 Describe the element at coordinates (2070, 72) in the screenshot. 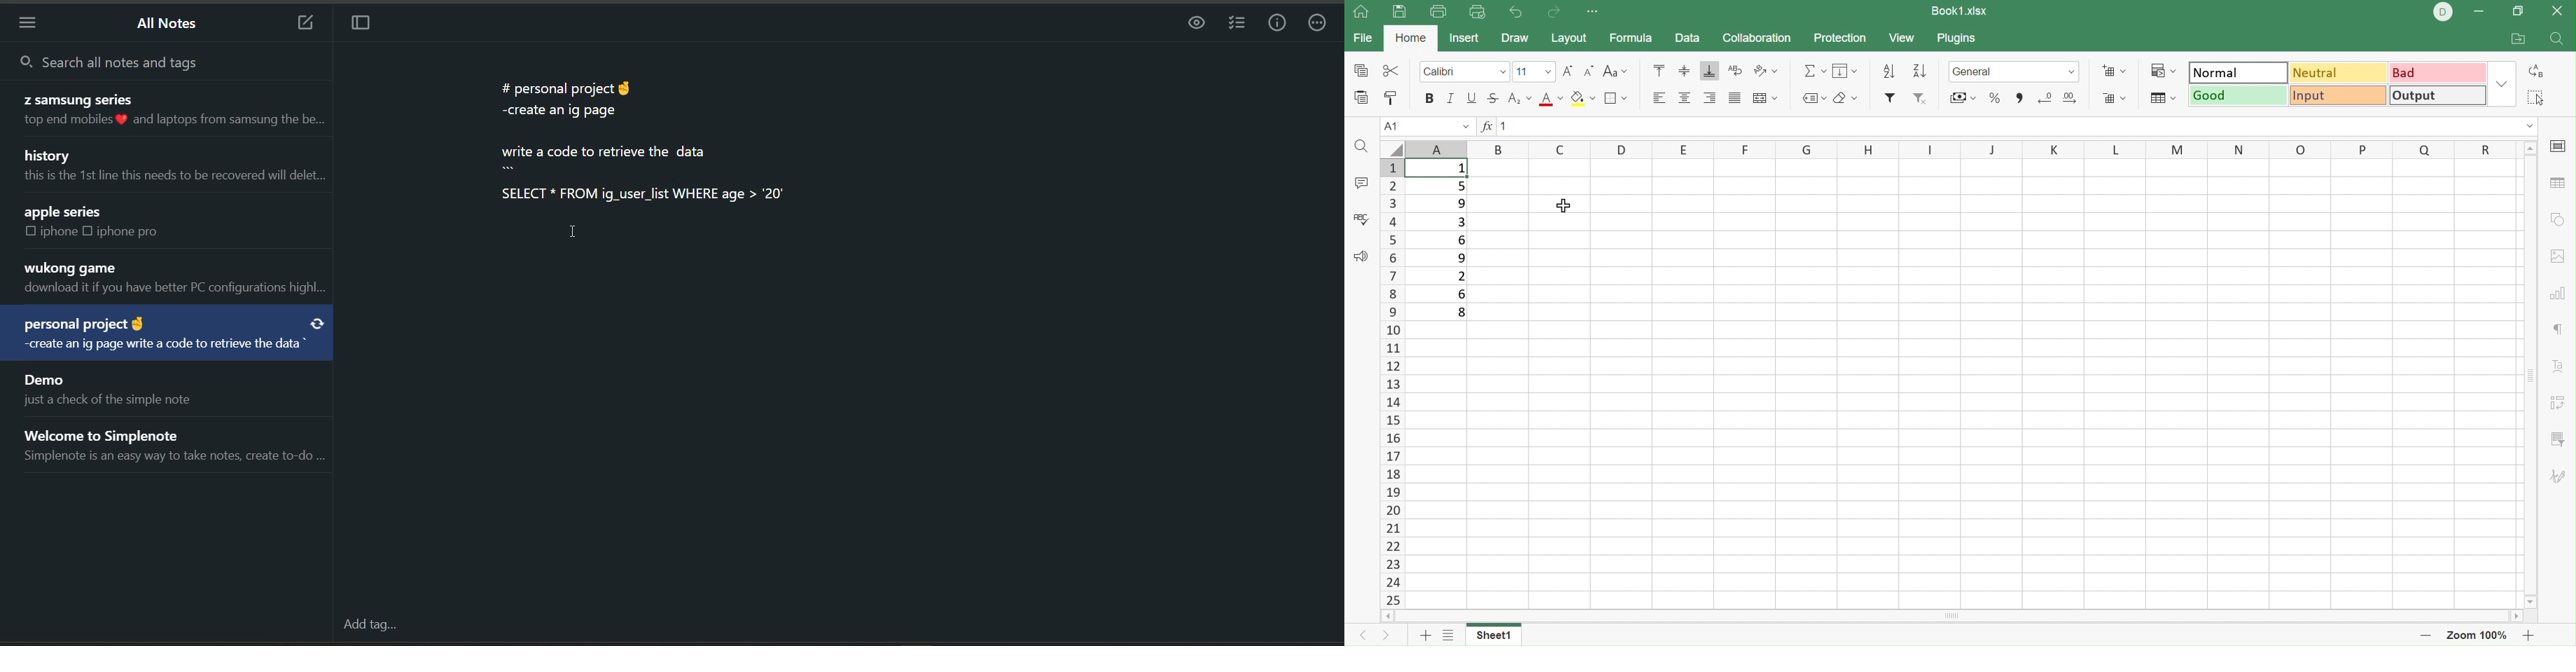

I see `Drop down` at that location.